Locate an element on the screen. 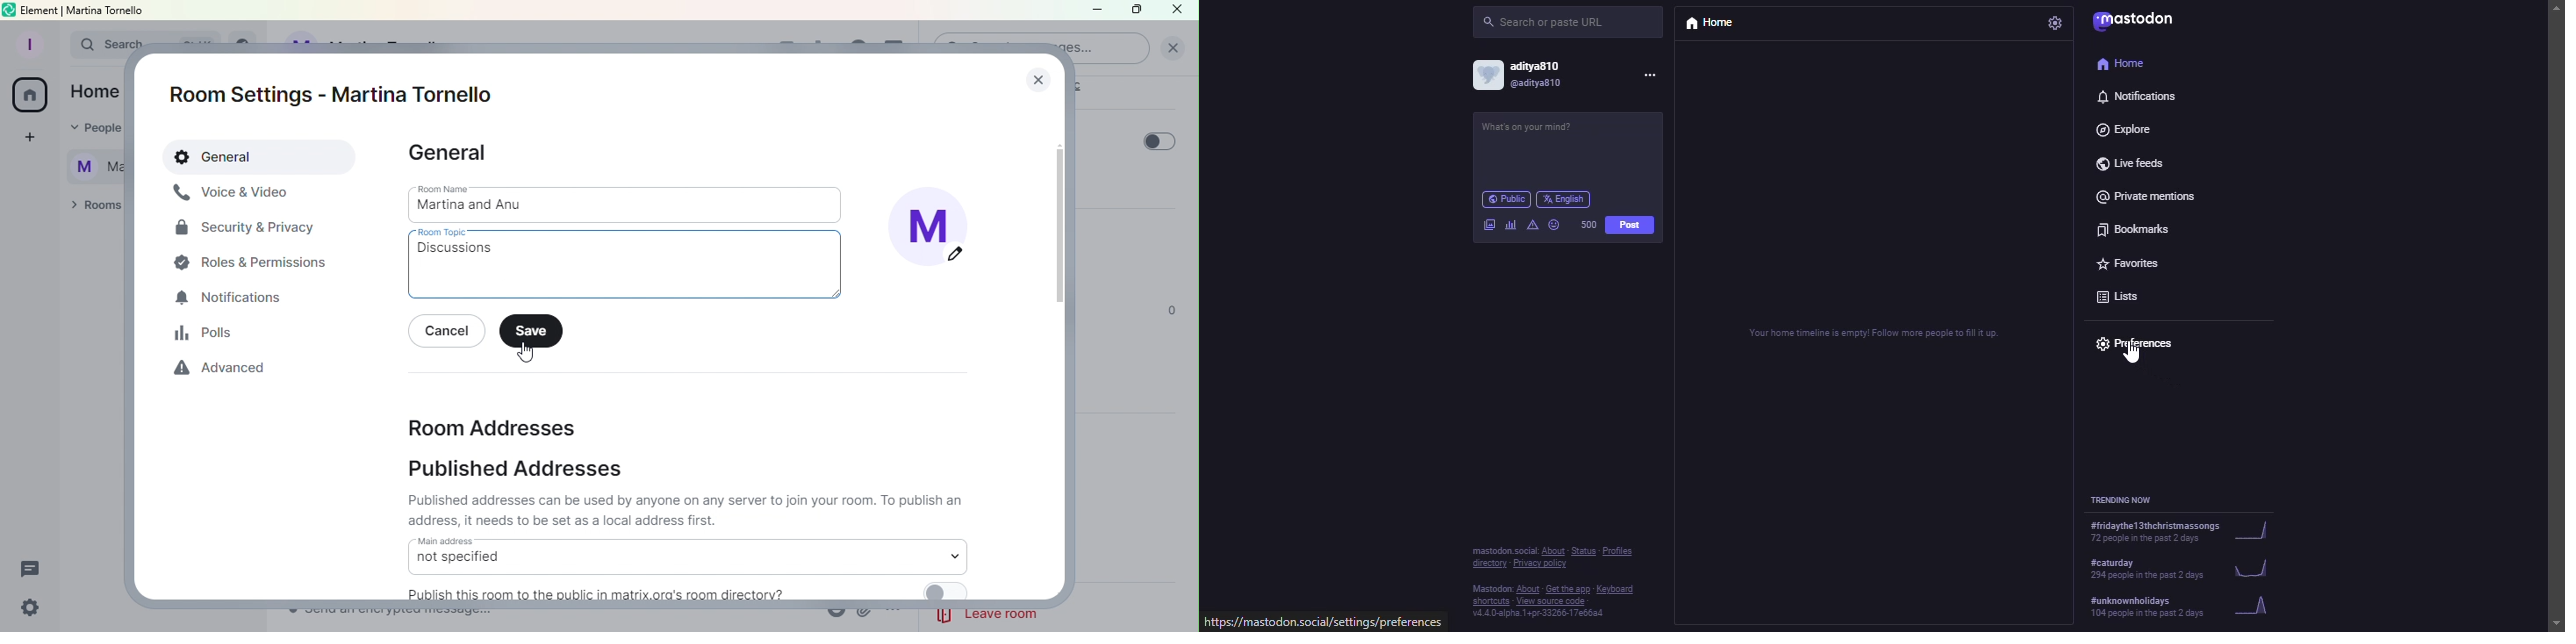 The width and height of the screenshot is (2576, 644). trending is located at coordinates (2178, 531).